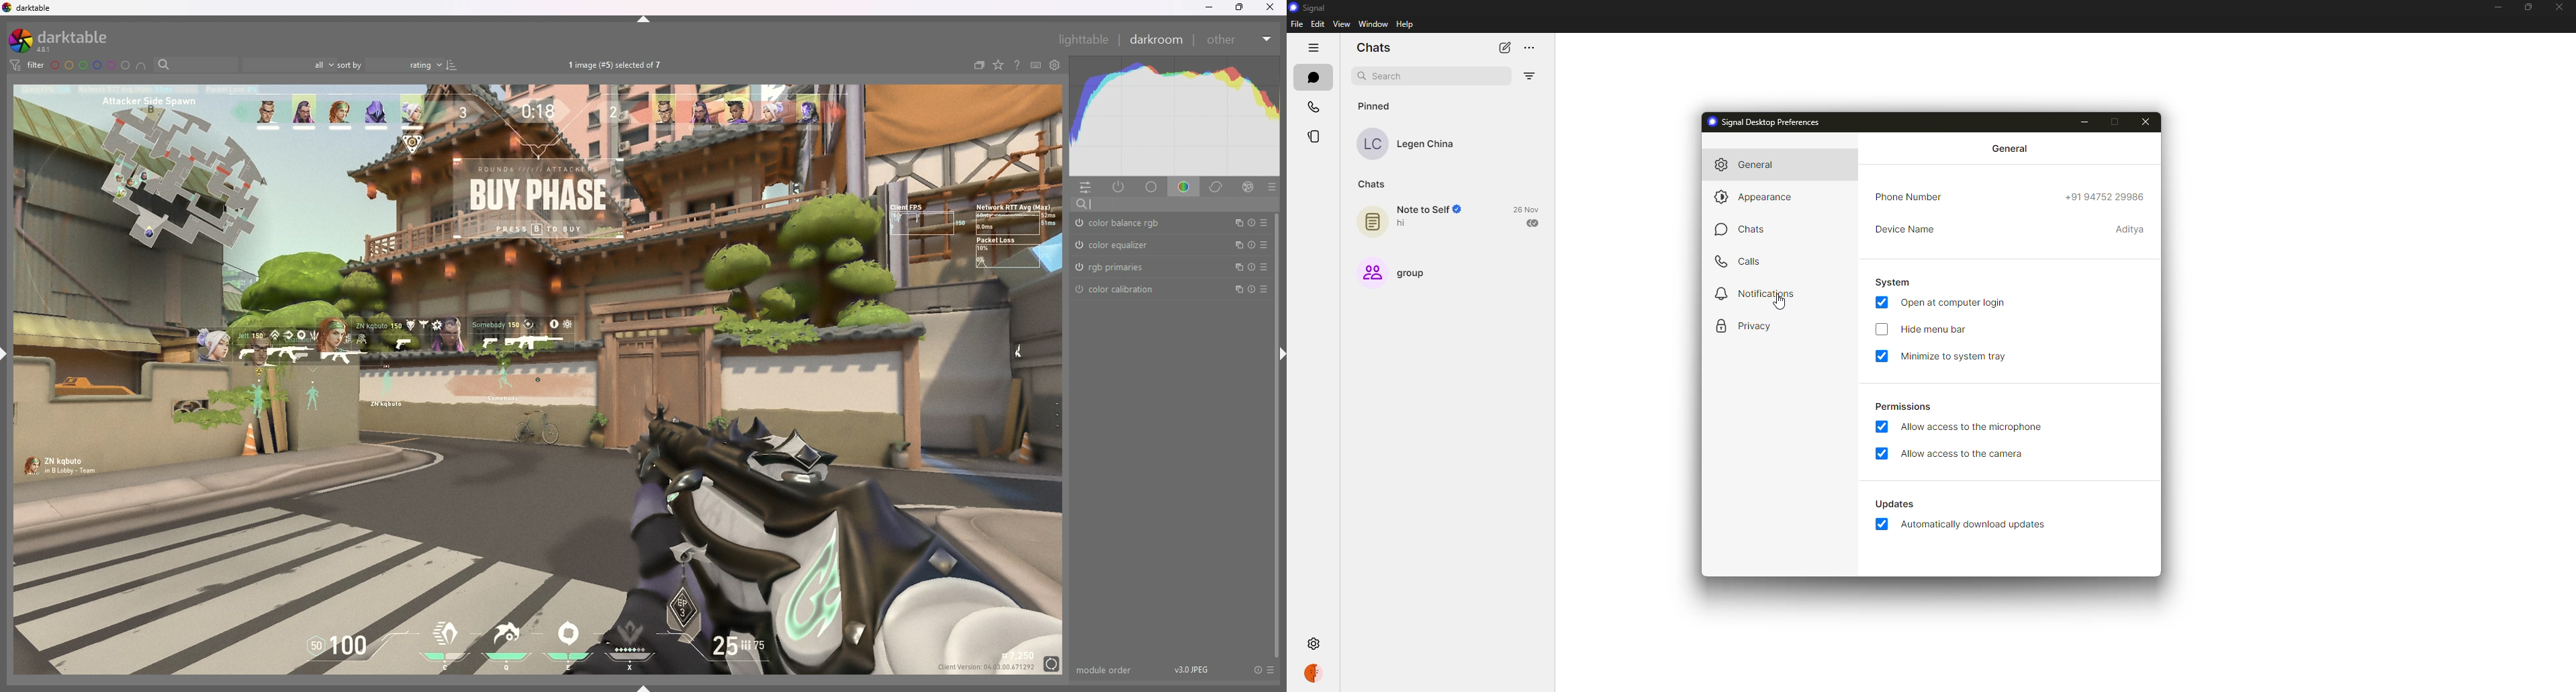 The image size is (2576, 700). I want to click on file, so click(1297, 25).